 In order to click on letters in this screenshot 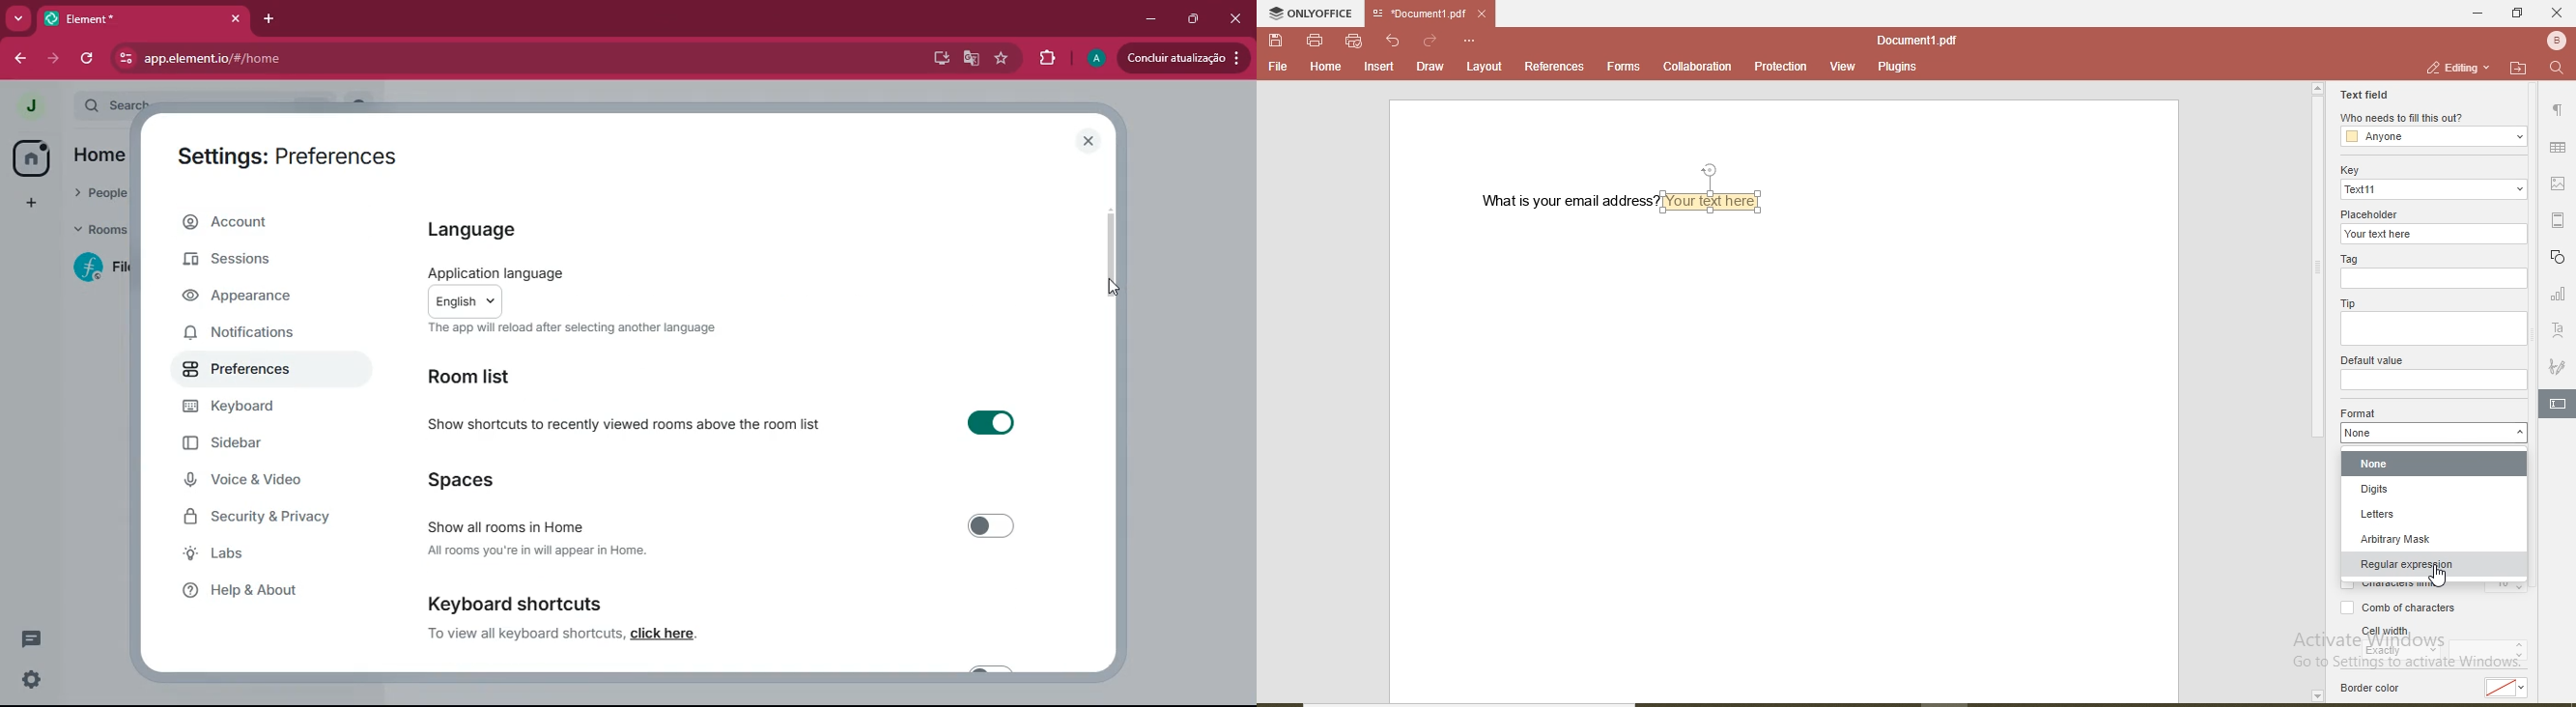, I will do `click(2438, 514)`.